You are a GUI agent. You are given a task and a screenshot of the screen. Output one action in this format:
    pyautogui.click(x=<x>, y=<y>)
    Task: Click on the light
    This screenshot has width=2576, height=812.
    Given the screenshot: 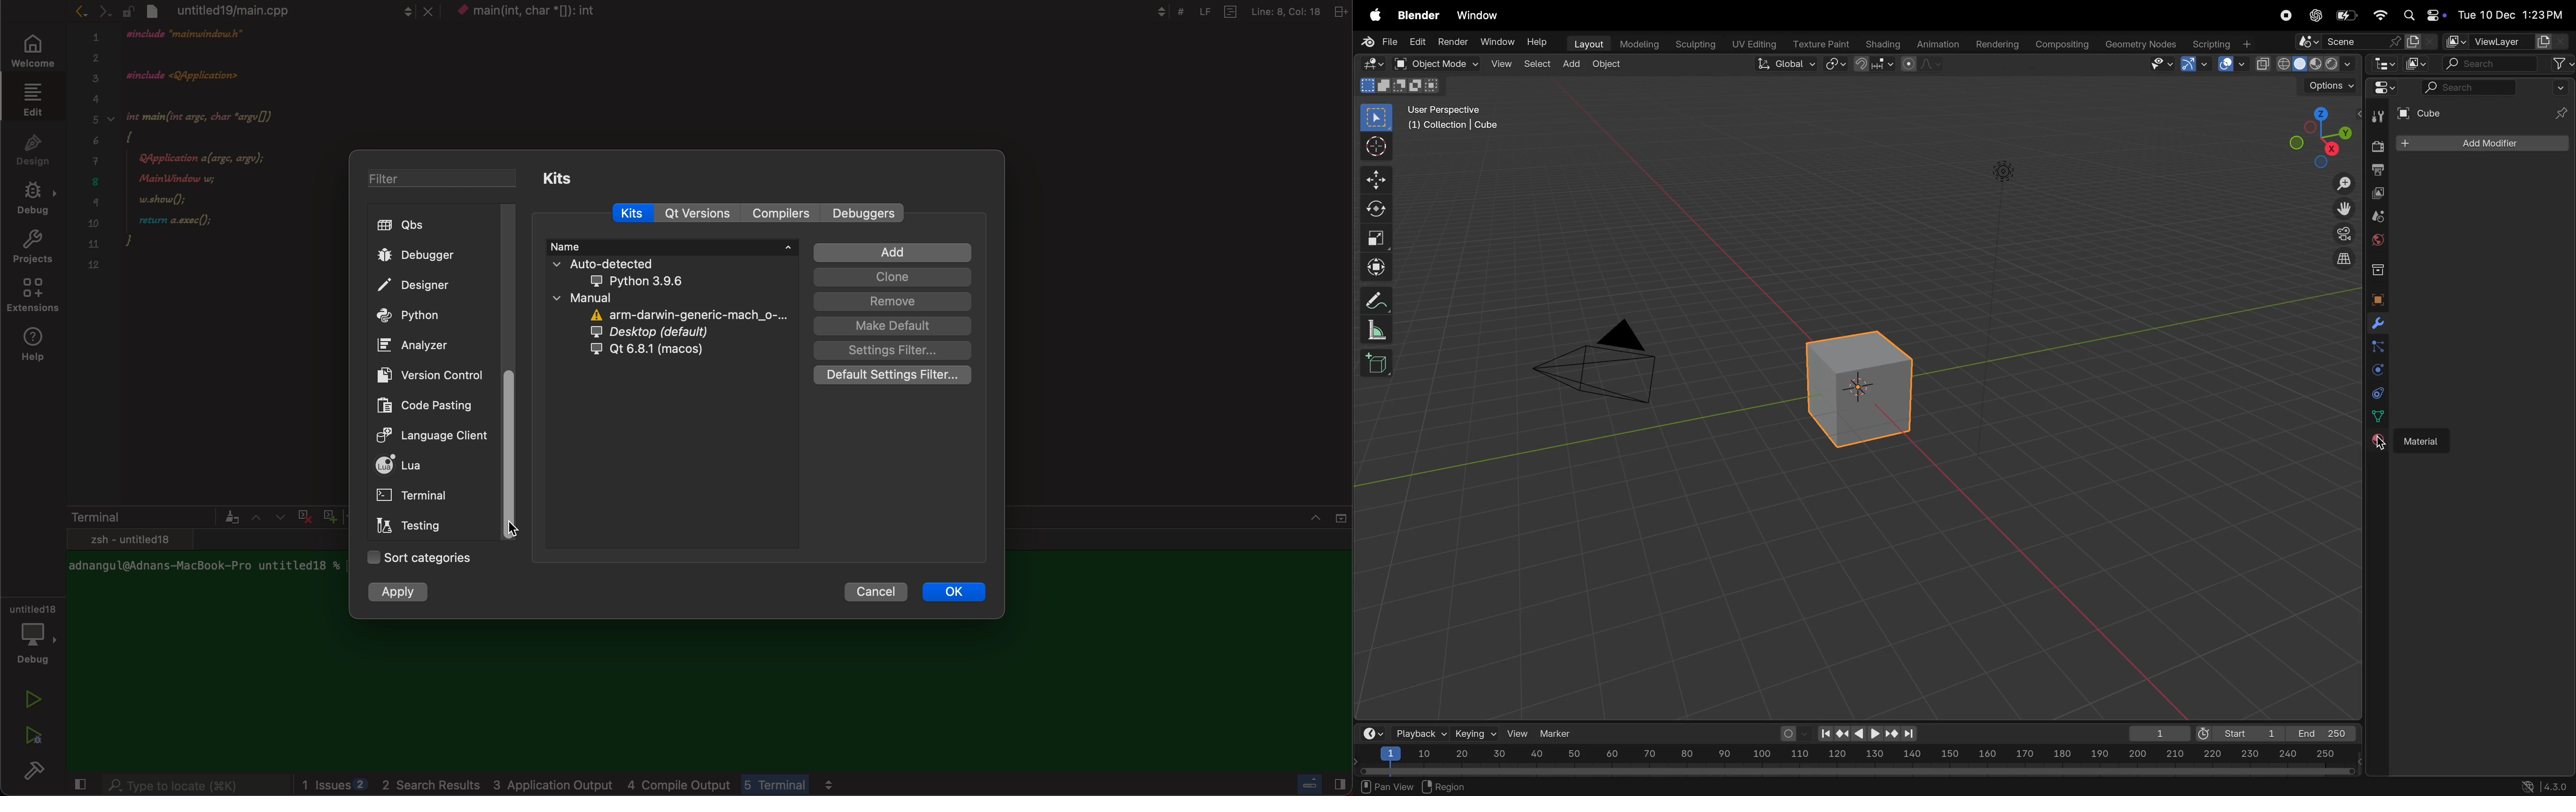 What is the action you would take?
    pyautogui.click(x=2004, y=169)
    